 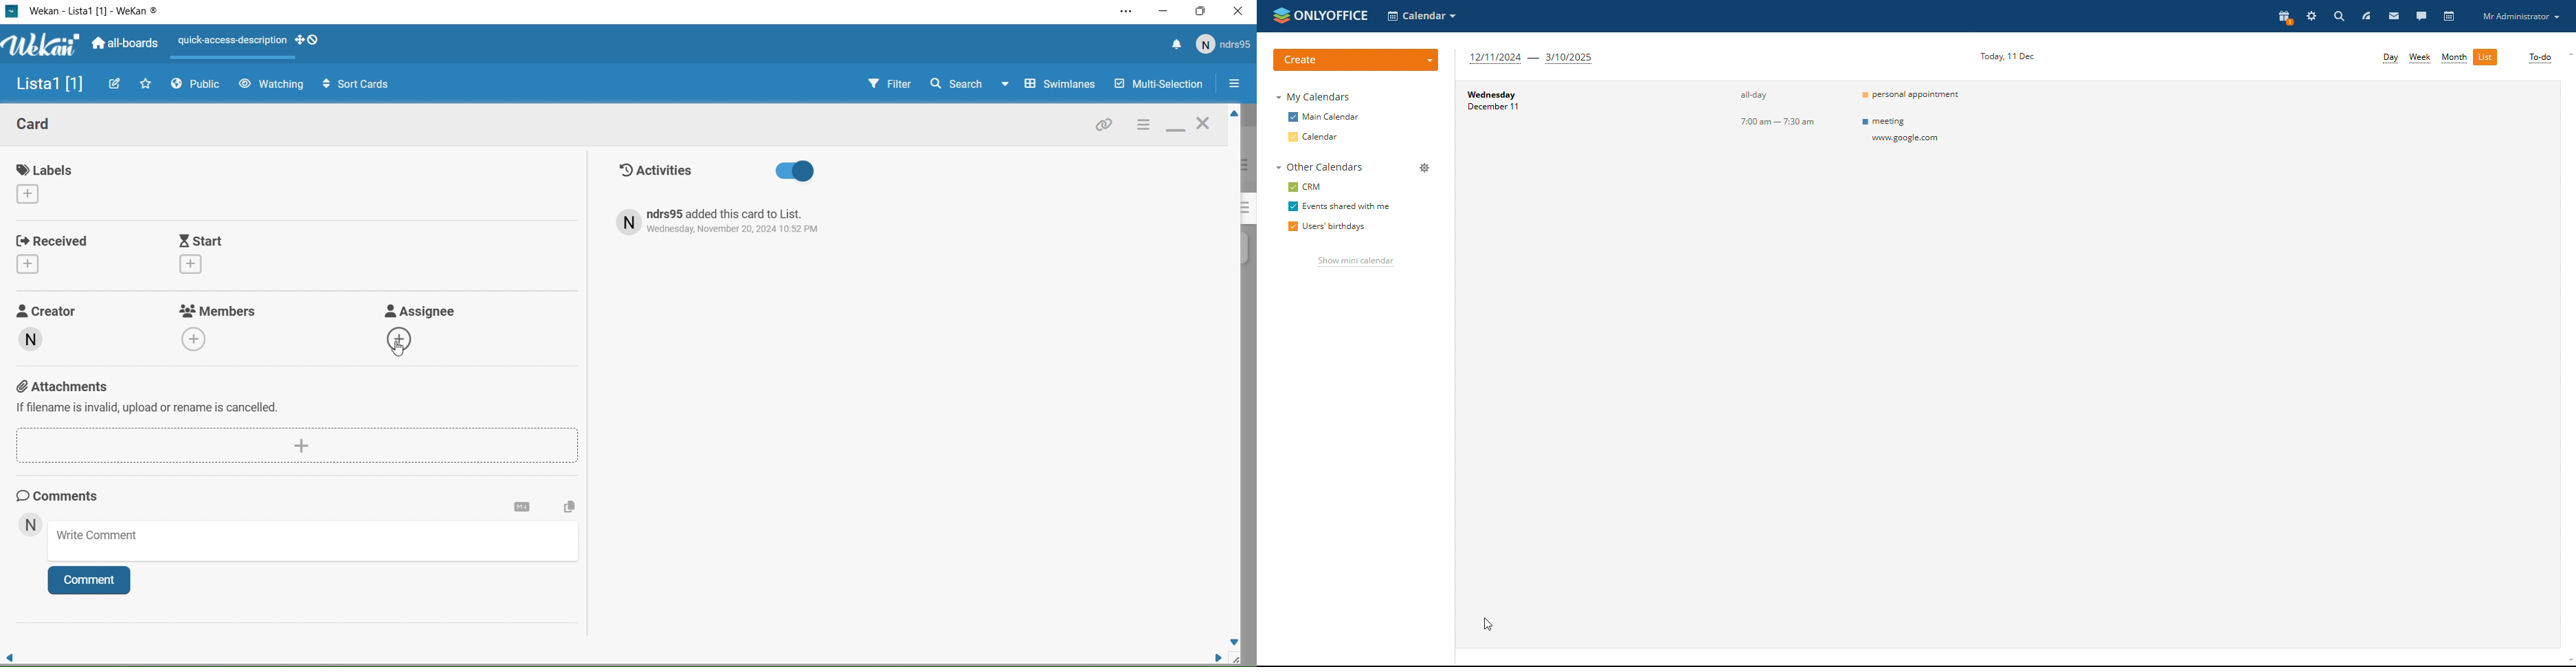 What do you see at coordinates (1239, 13) in the screenshot?
I see `Close` at bounding box center [1239, 13].